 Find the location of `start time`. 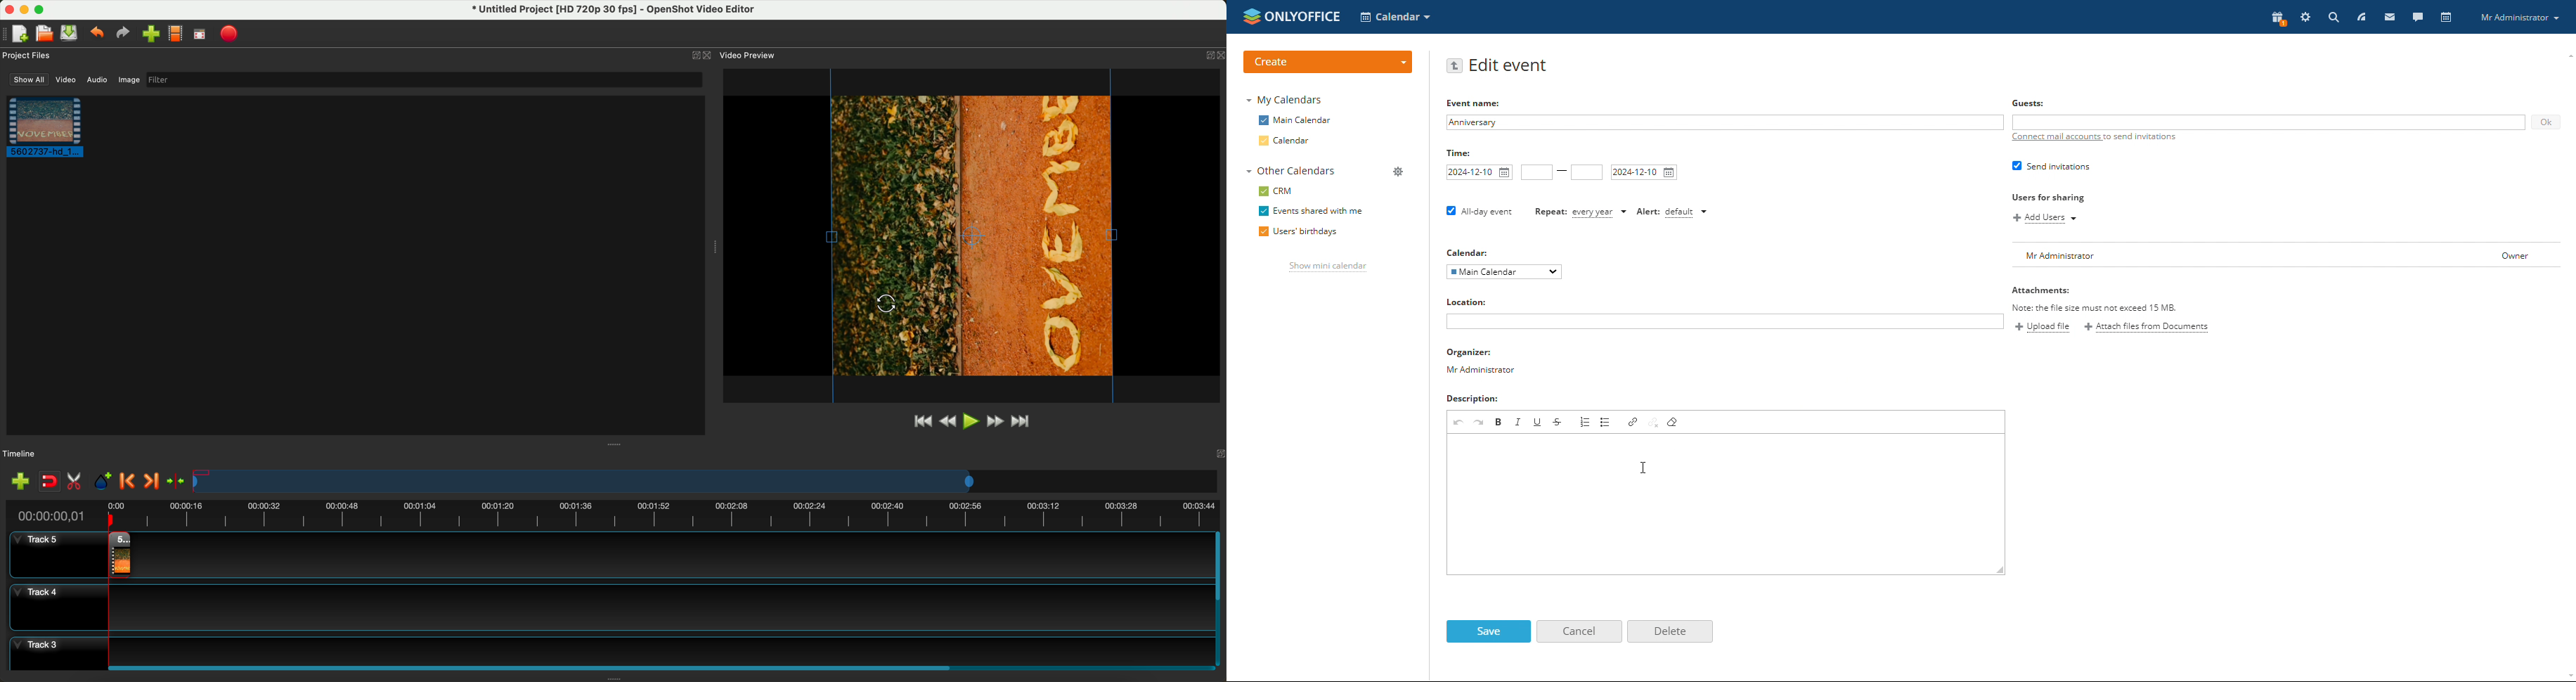

start time is located at coordinates (1537, 172).